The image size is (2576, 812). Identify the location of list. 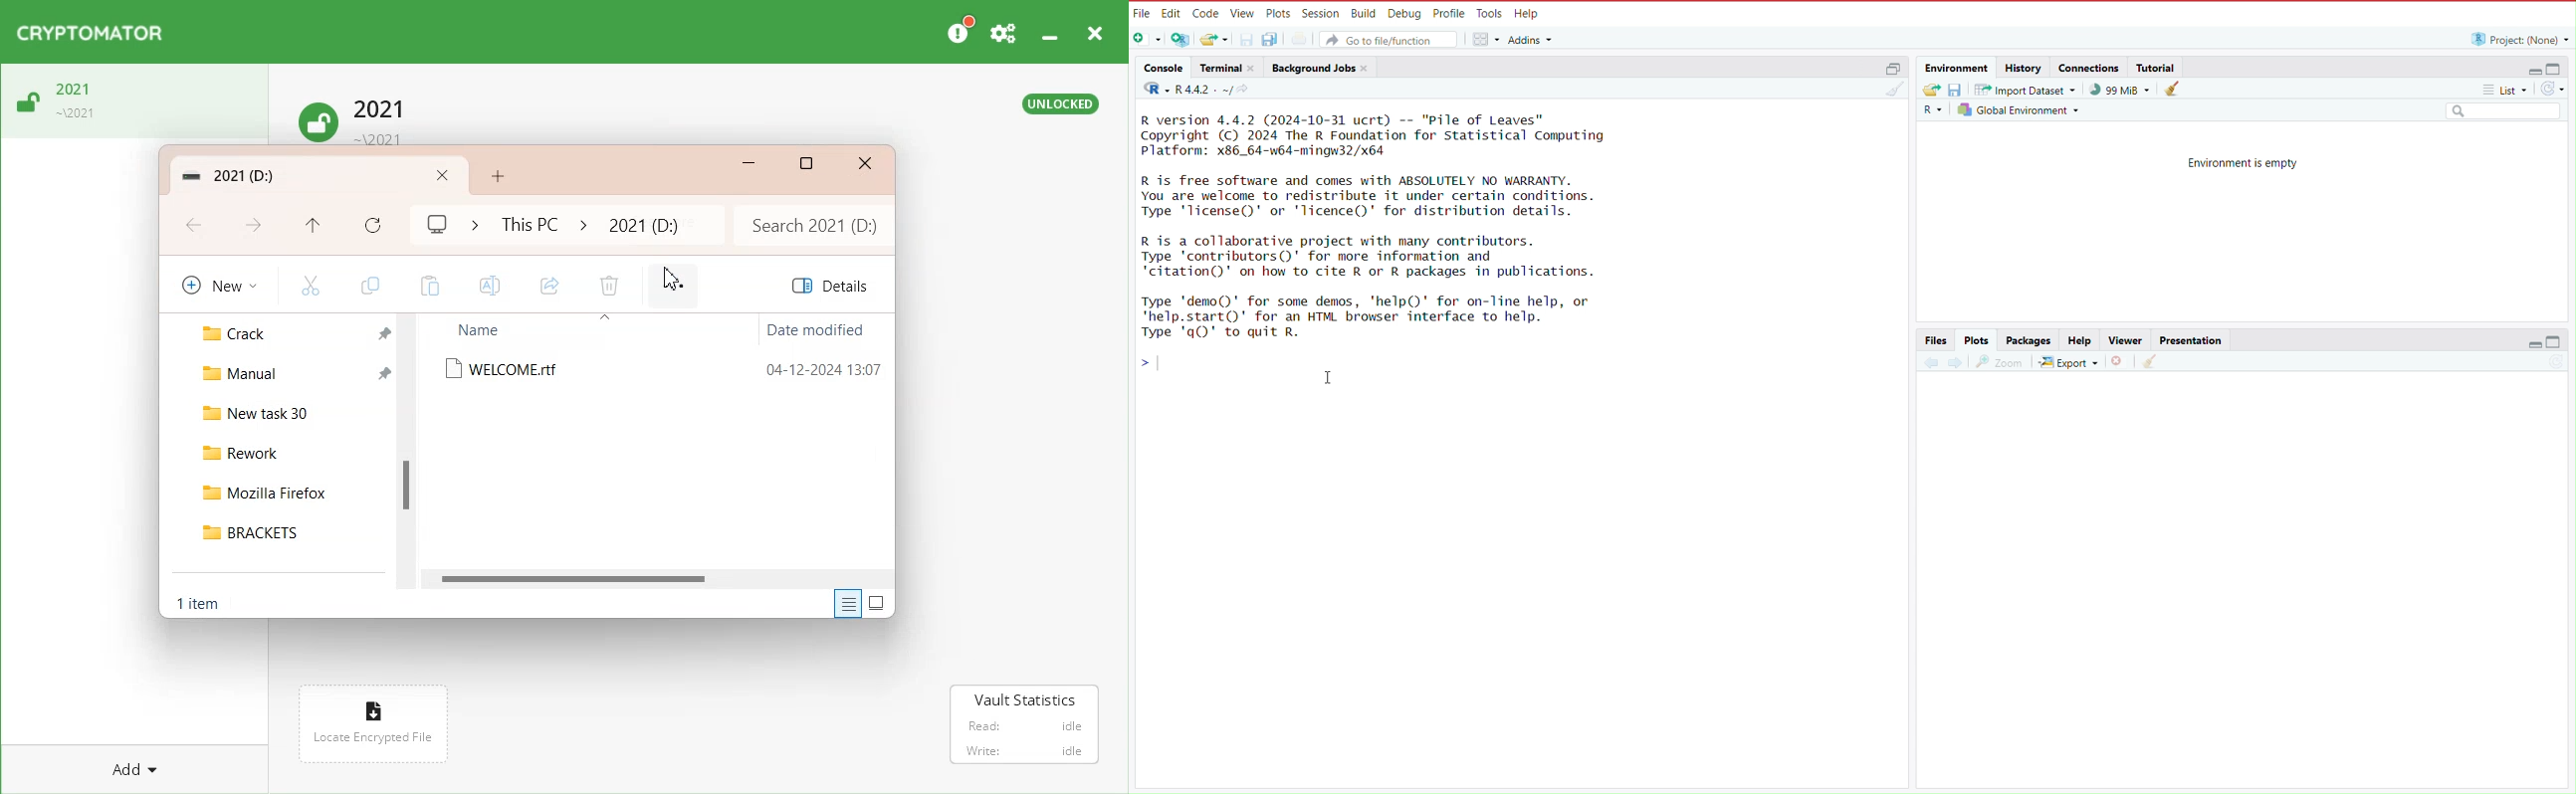
(2510, 91).